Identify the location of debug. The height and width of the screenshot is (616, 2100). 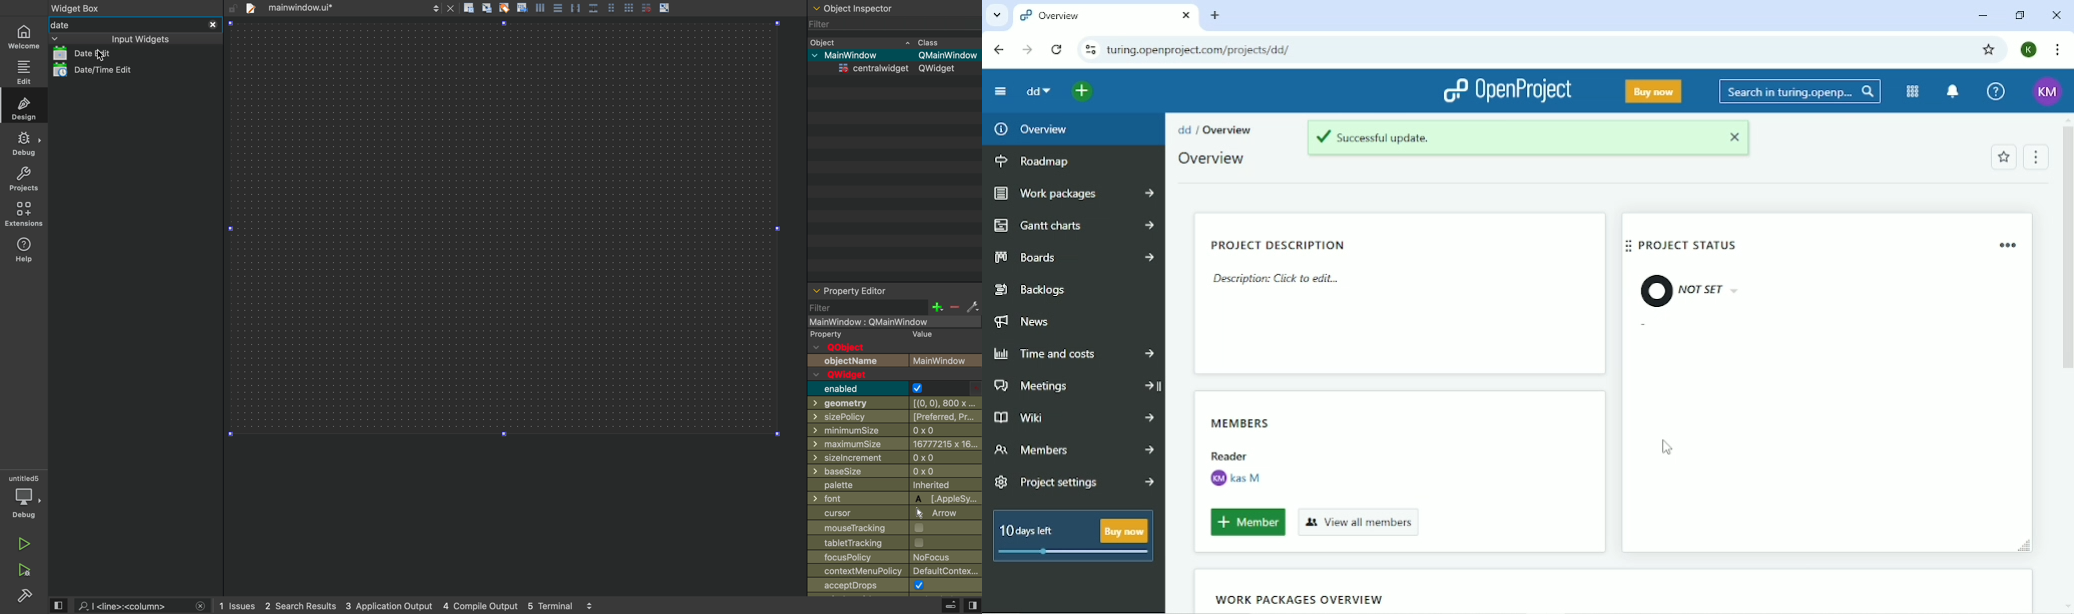
(24, 496).